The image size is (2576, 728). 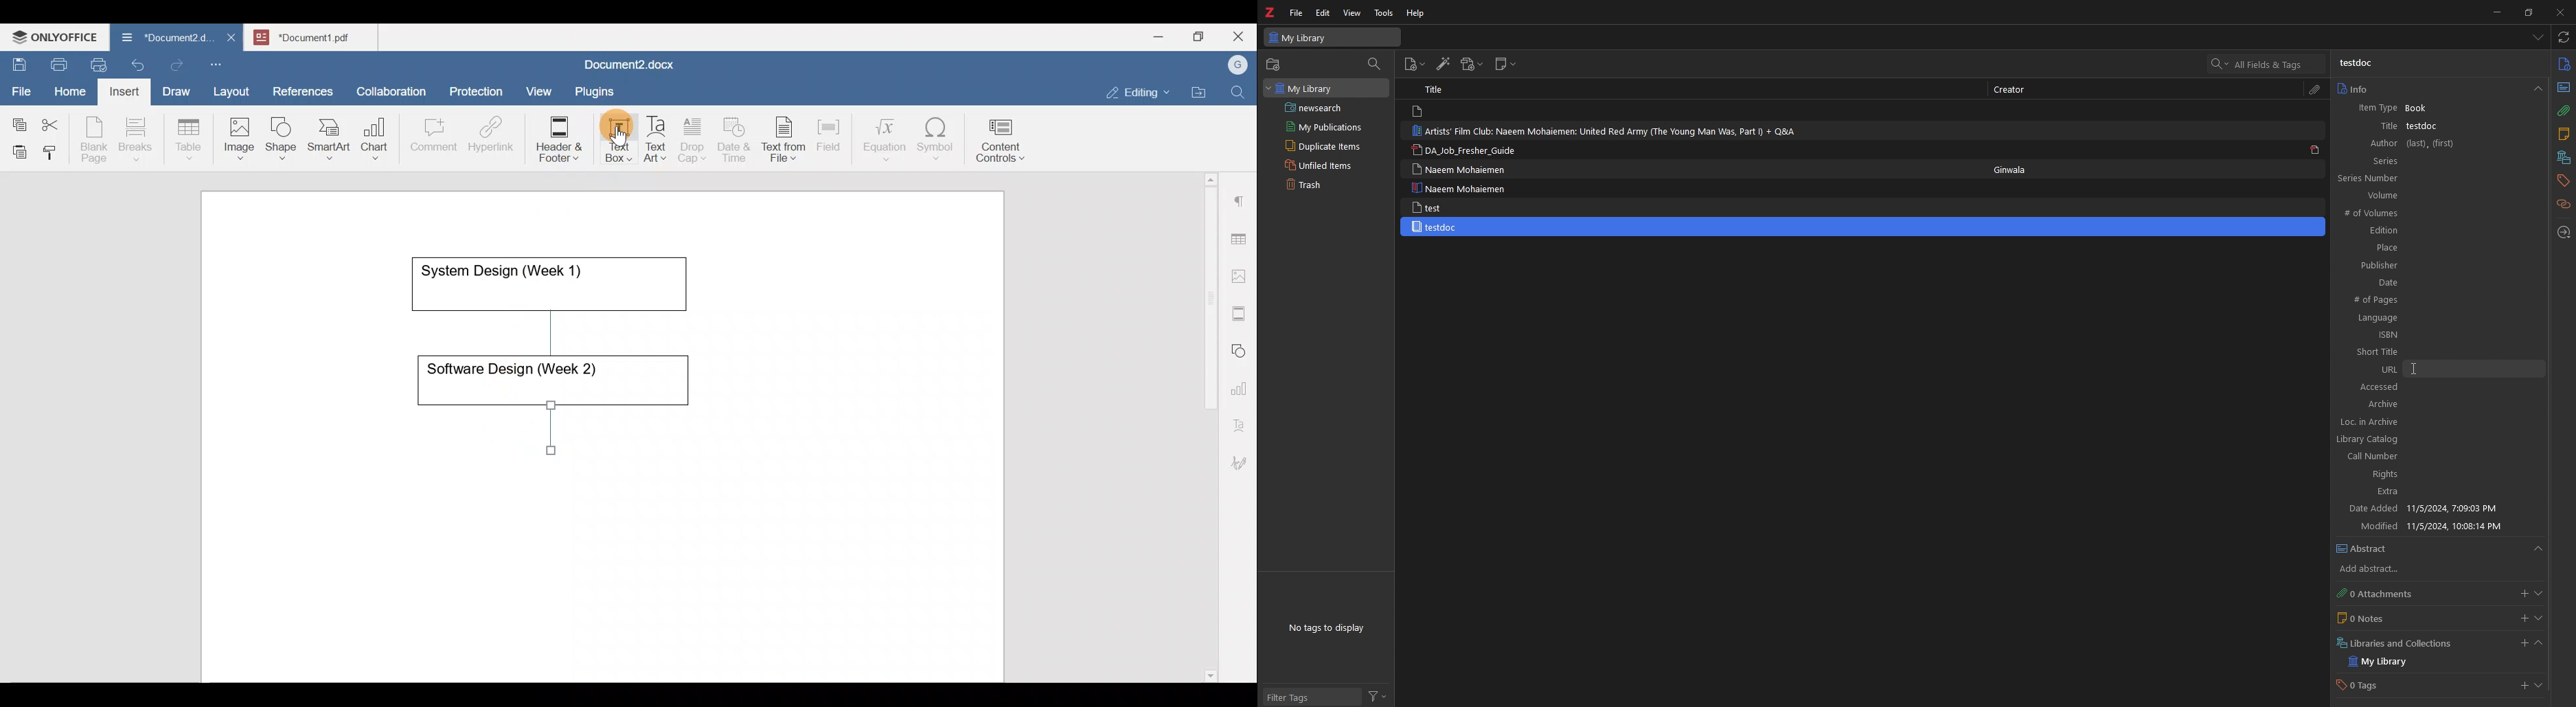 What do you see at coordinates (2410, 196) in the screenshot?
I see `Volume` at bounding box center [2410, 196].